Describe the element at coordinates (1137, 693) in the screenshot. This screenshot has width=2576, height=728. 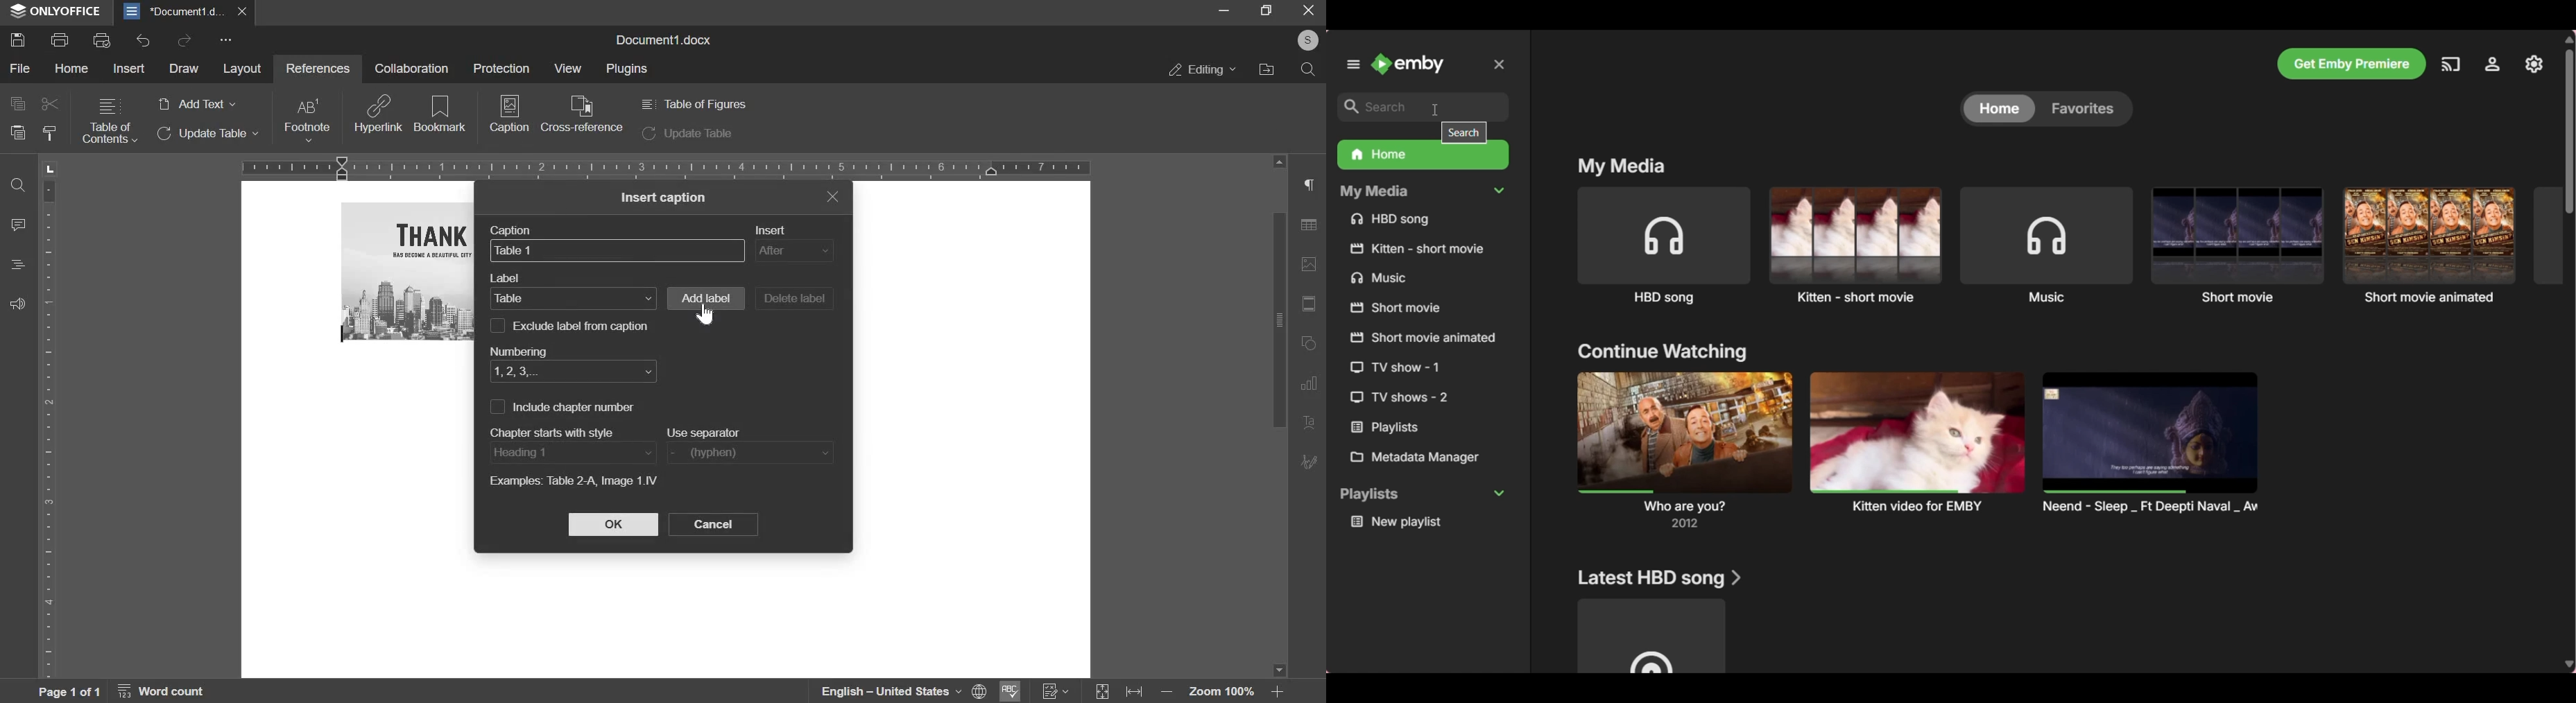
I see `fit` at that location.